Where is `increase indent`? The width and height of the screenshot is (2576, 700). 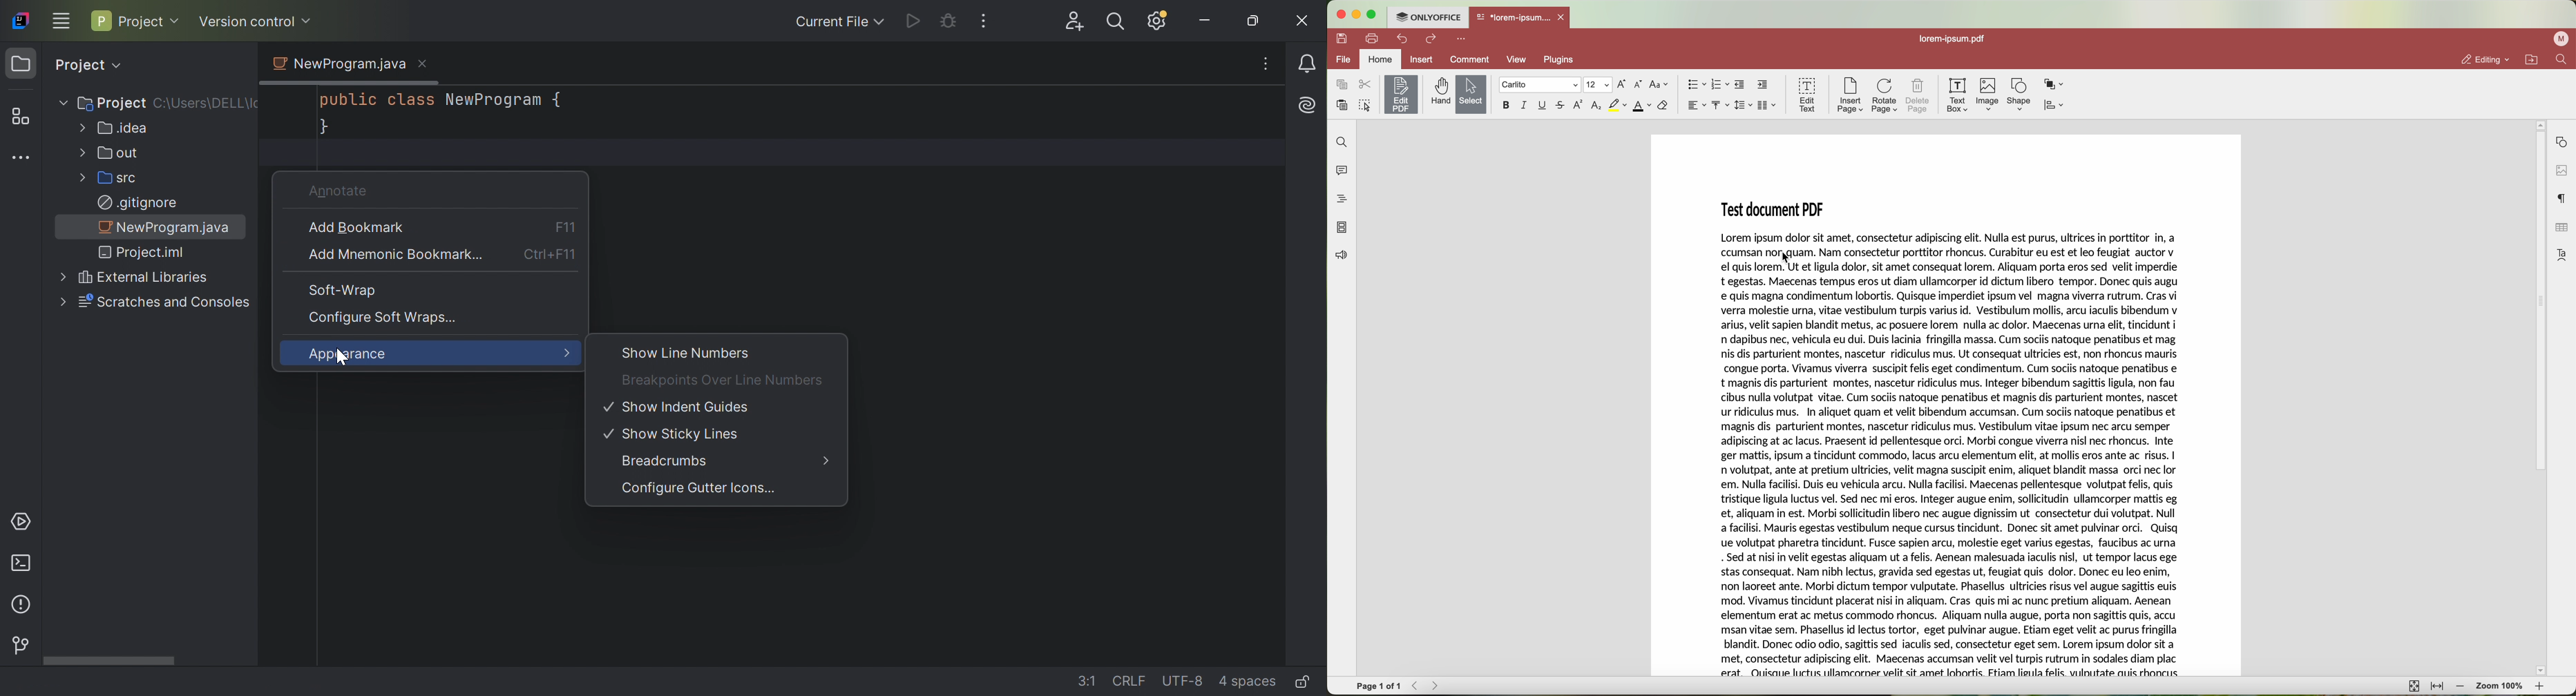
increase indent is located at coordinates (1763, 85).